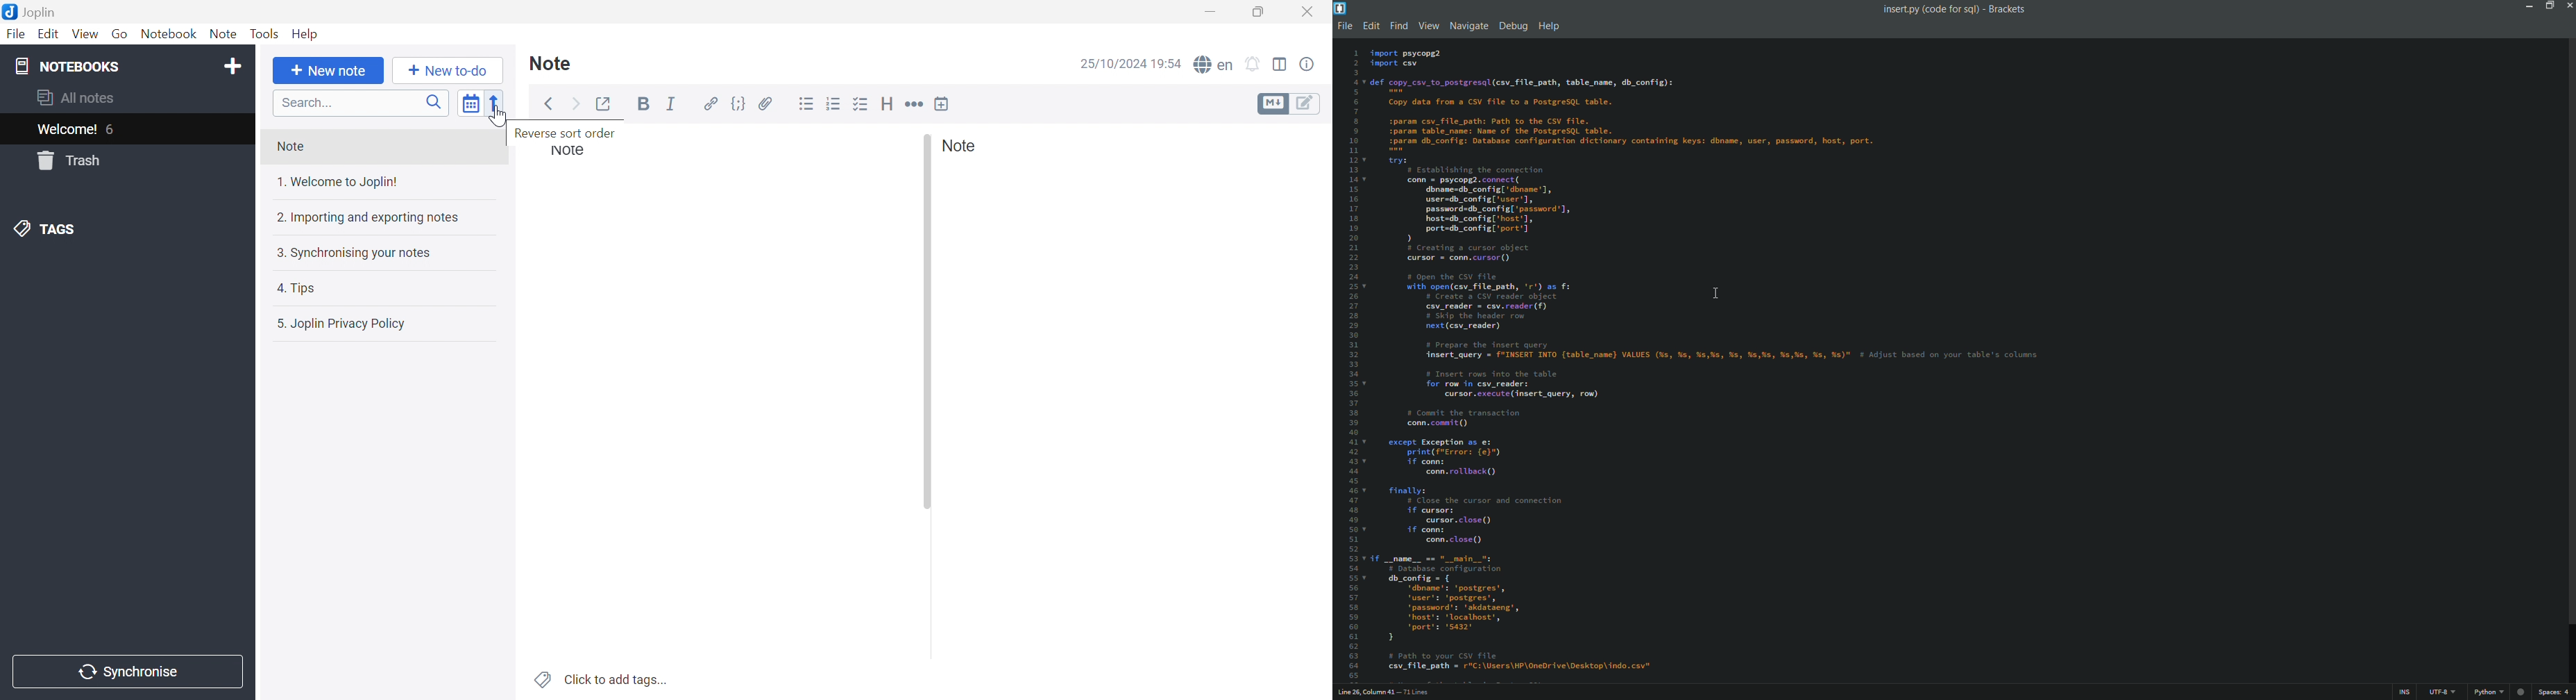 The height and width of the screenshot is (700, 2576). I want to click on Insert time, so click(942, 103).